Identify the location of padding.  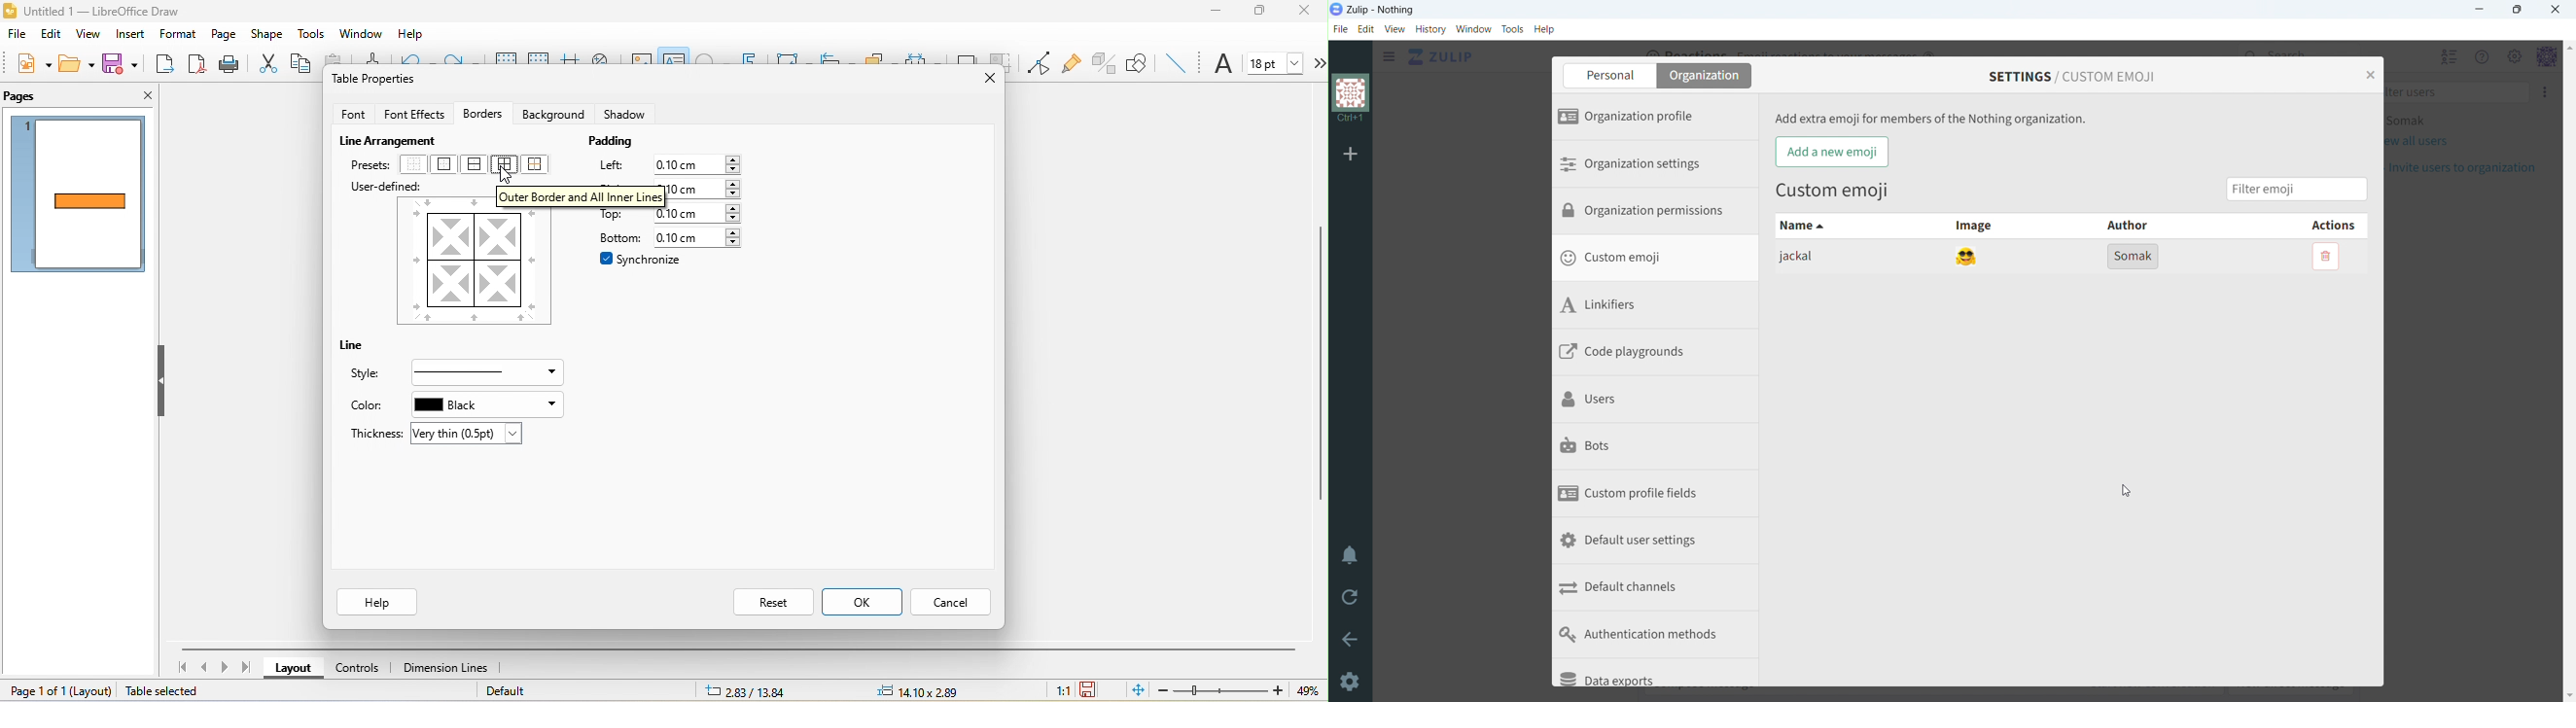
(617, 143).